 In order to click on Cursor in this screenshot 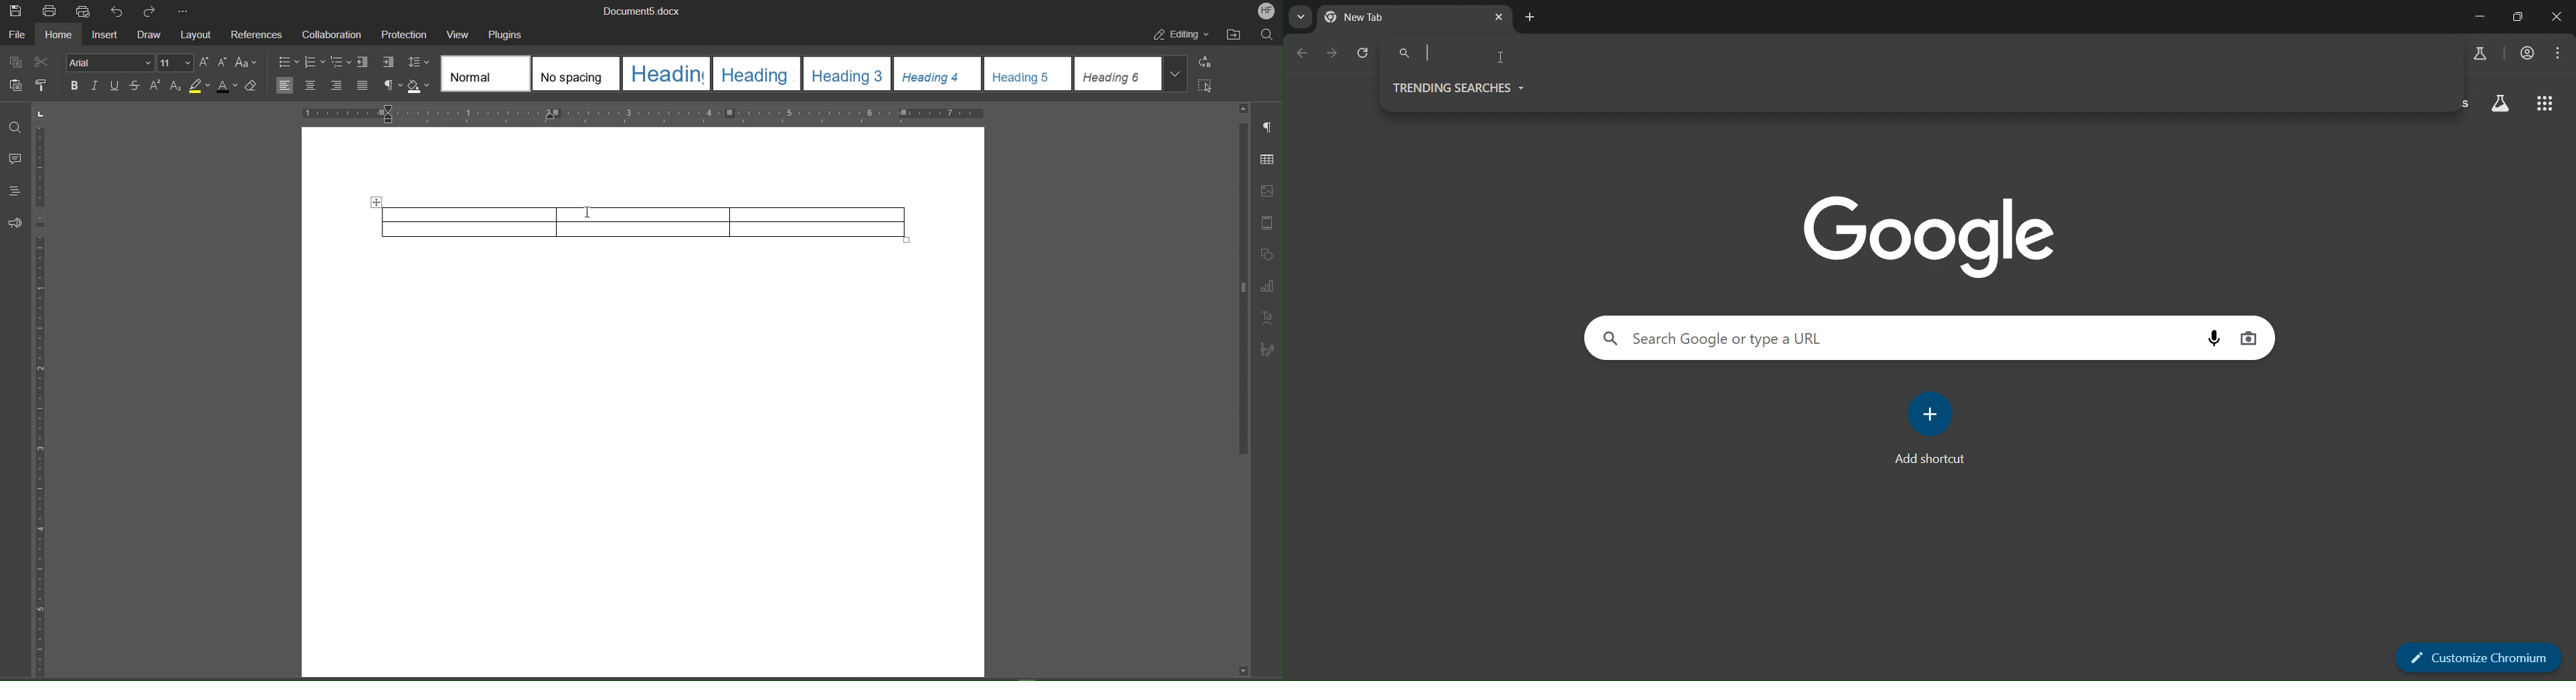, I will do `click(588, 213)`.